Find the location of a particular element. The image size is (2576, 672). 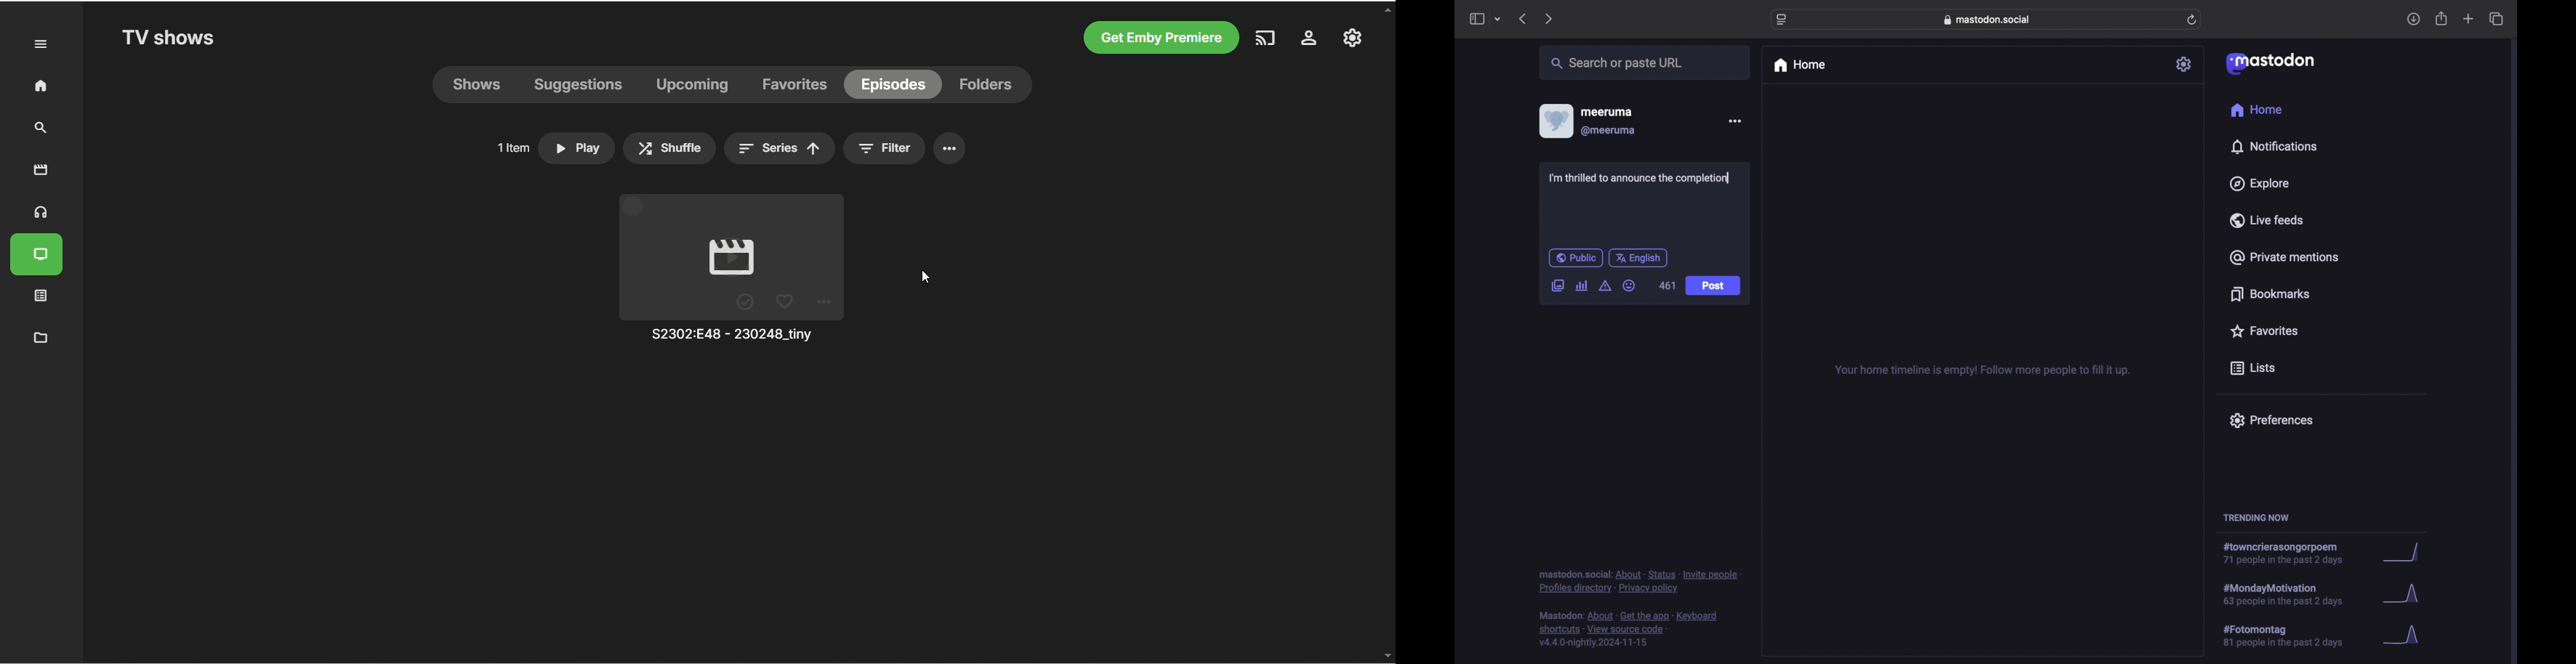

favorites is located at coordinates (2264, 331).